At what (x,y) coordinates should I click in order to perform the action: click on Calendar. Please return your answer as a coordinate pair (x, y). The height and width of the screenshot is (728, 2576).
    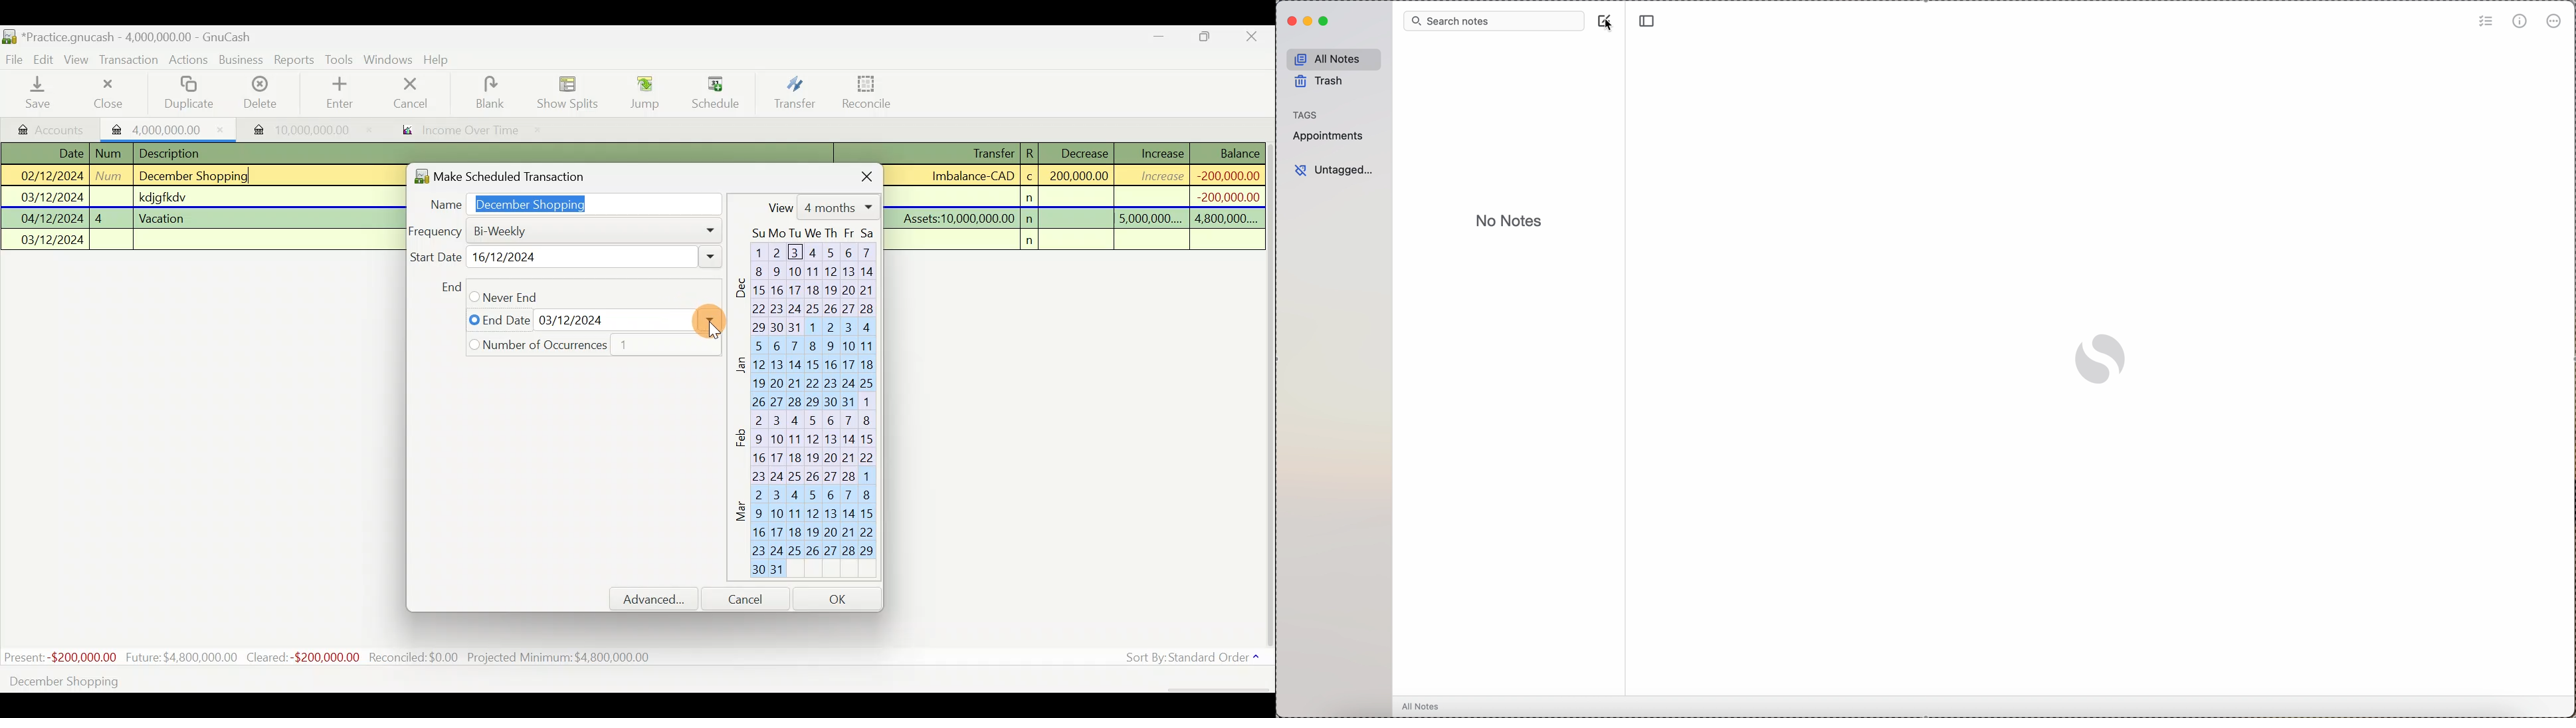
    Looking at the image, I should click on (811, 406).